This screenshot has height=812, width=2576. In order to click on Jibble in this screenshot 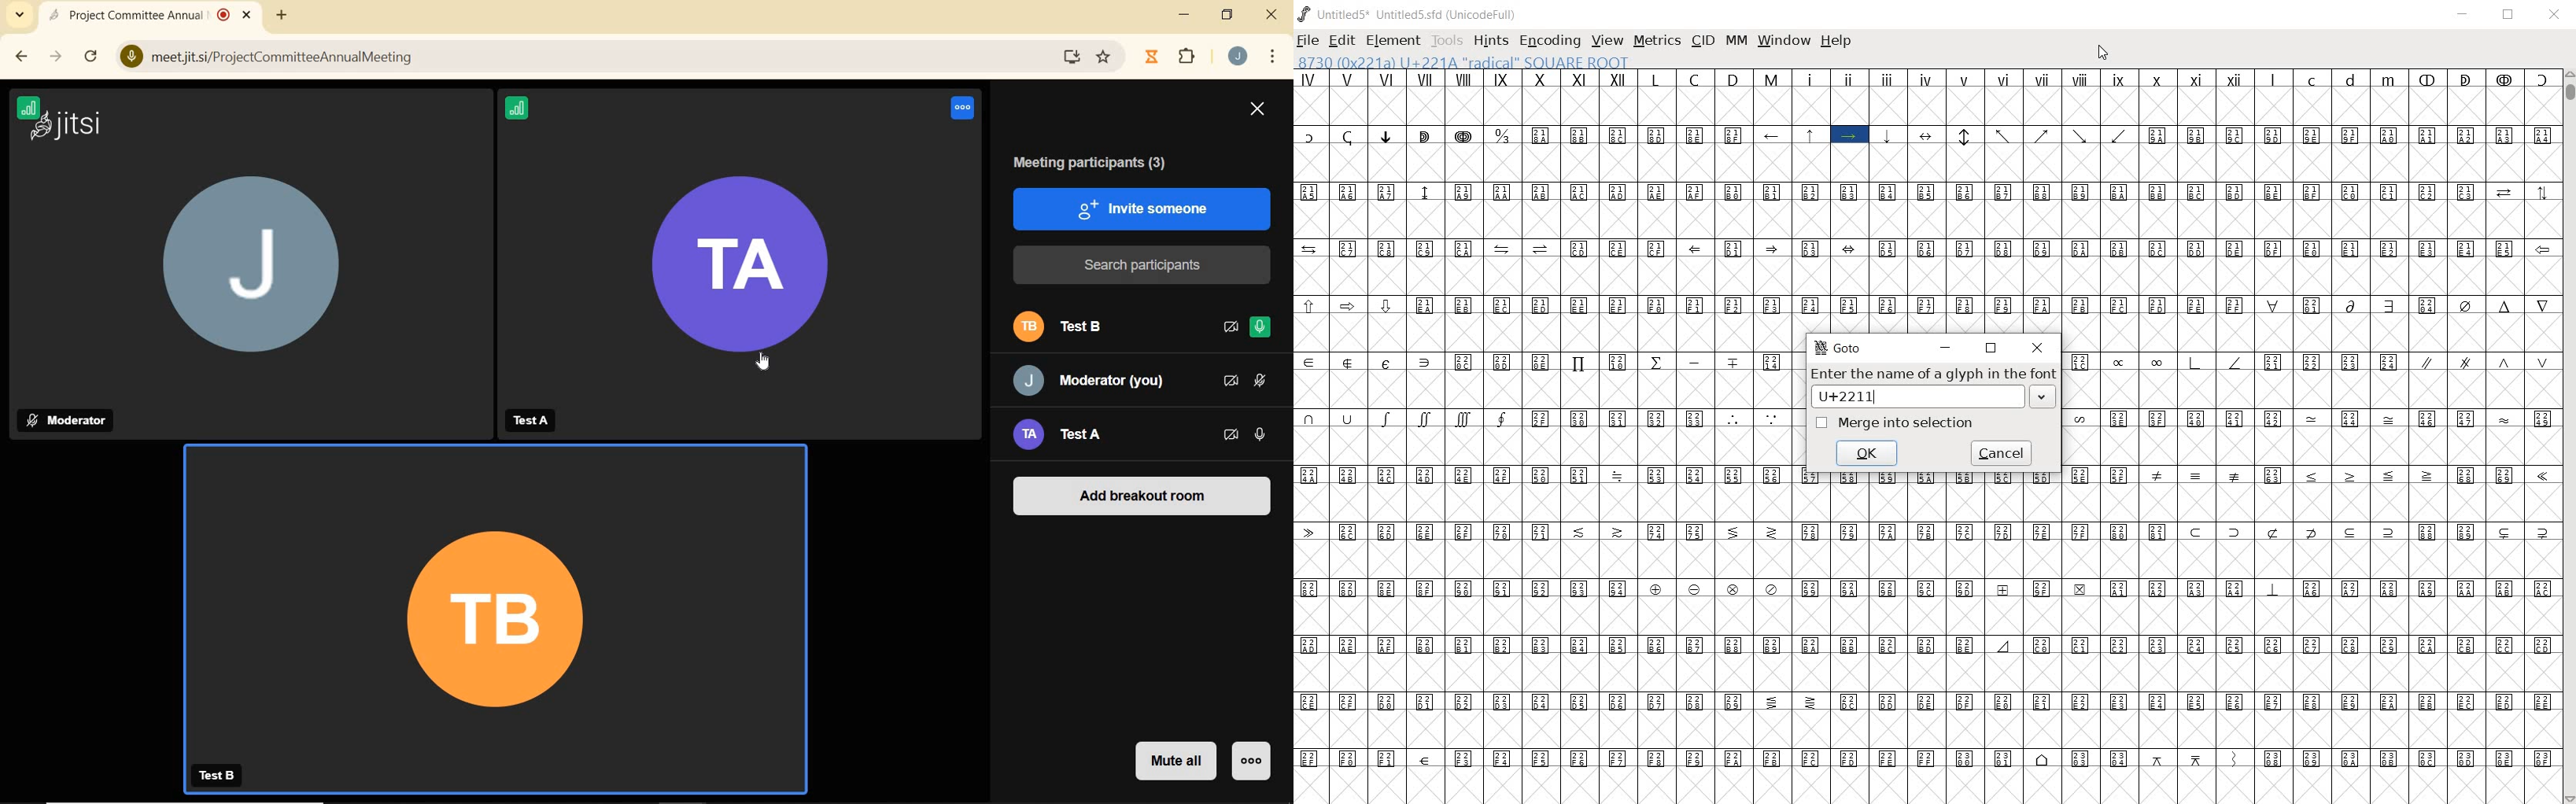, I will do `click(1152, 58)`.